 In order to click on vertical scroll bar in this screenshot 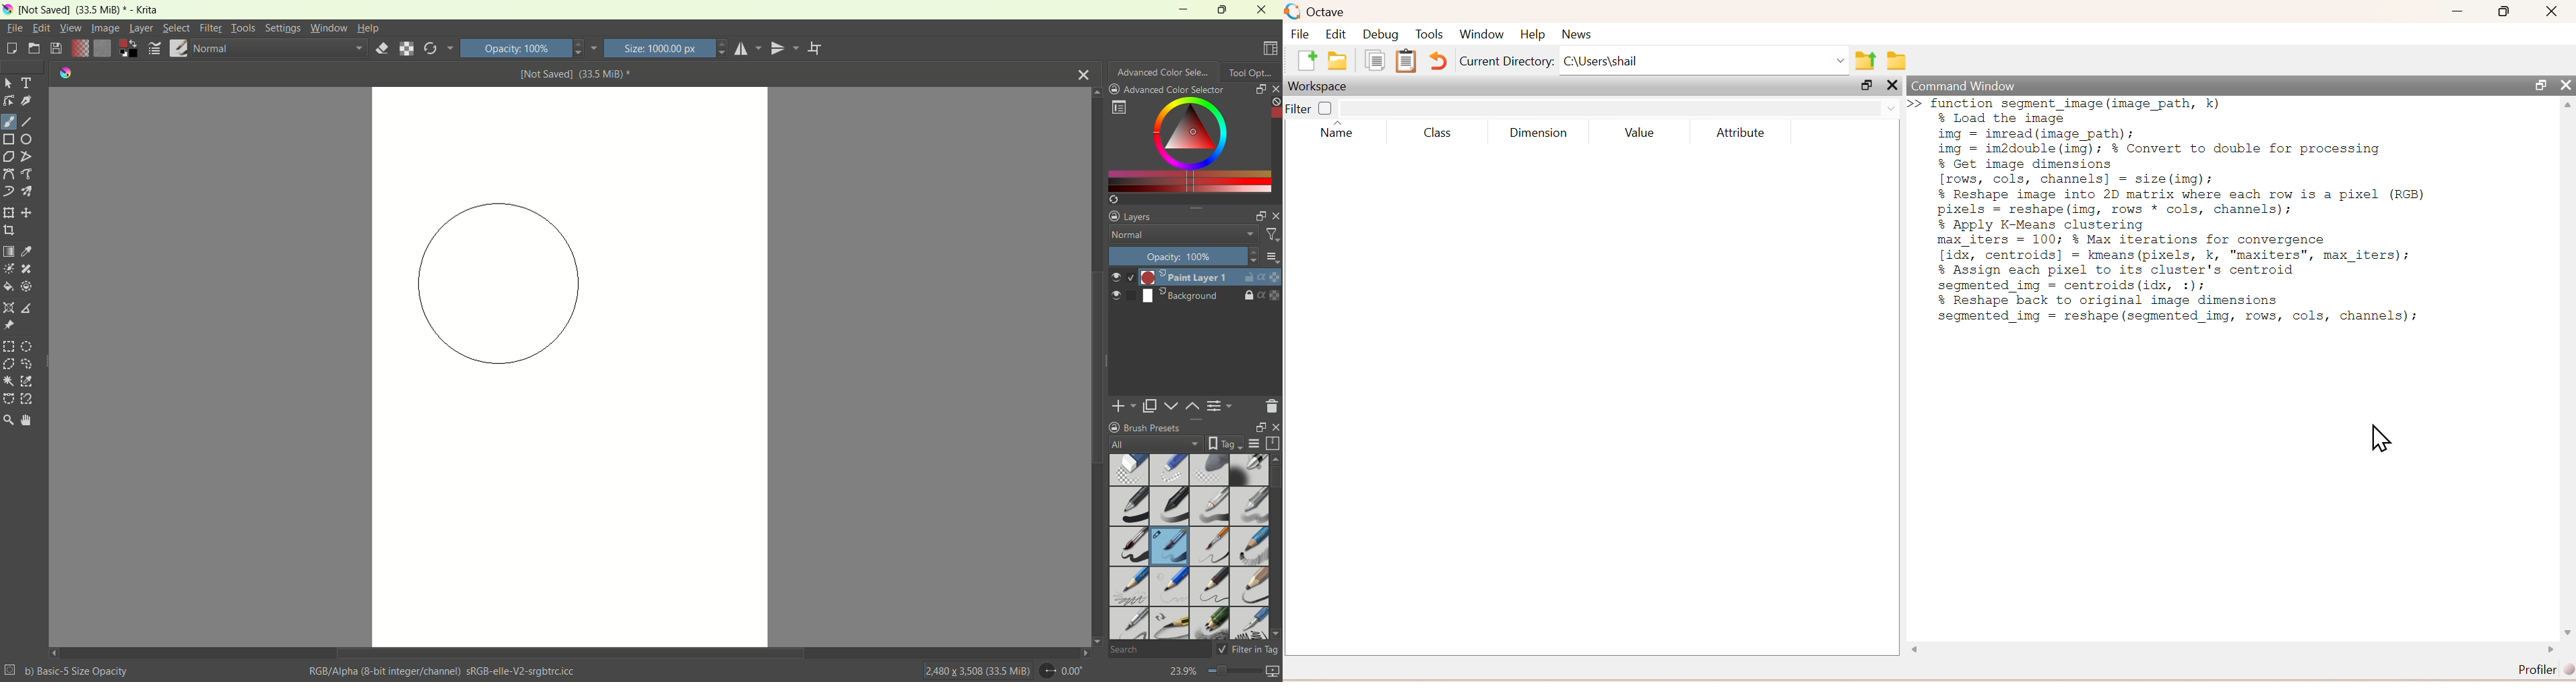, I will do `click(1095, 366)`.